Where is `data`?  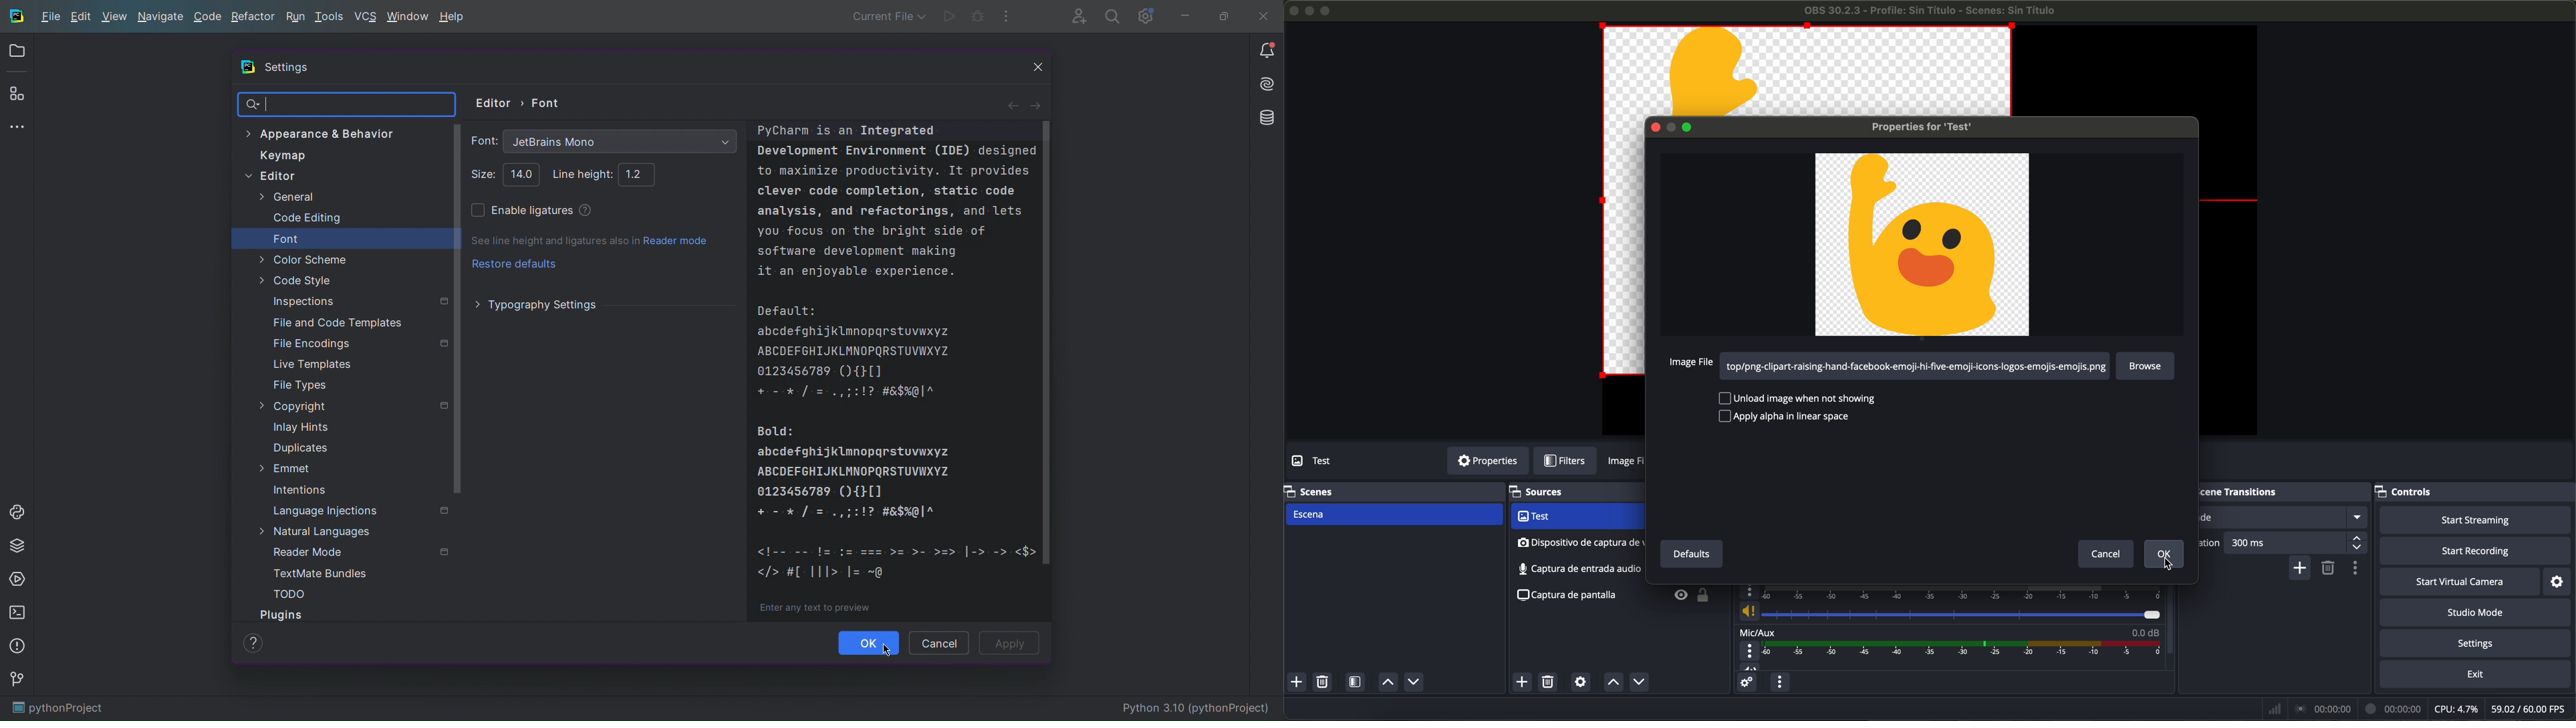
data is located at coordinates (2420, 709).